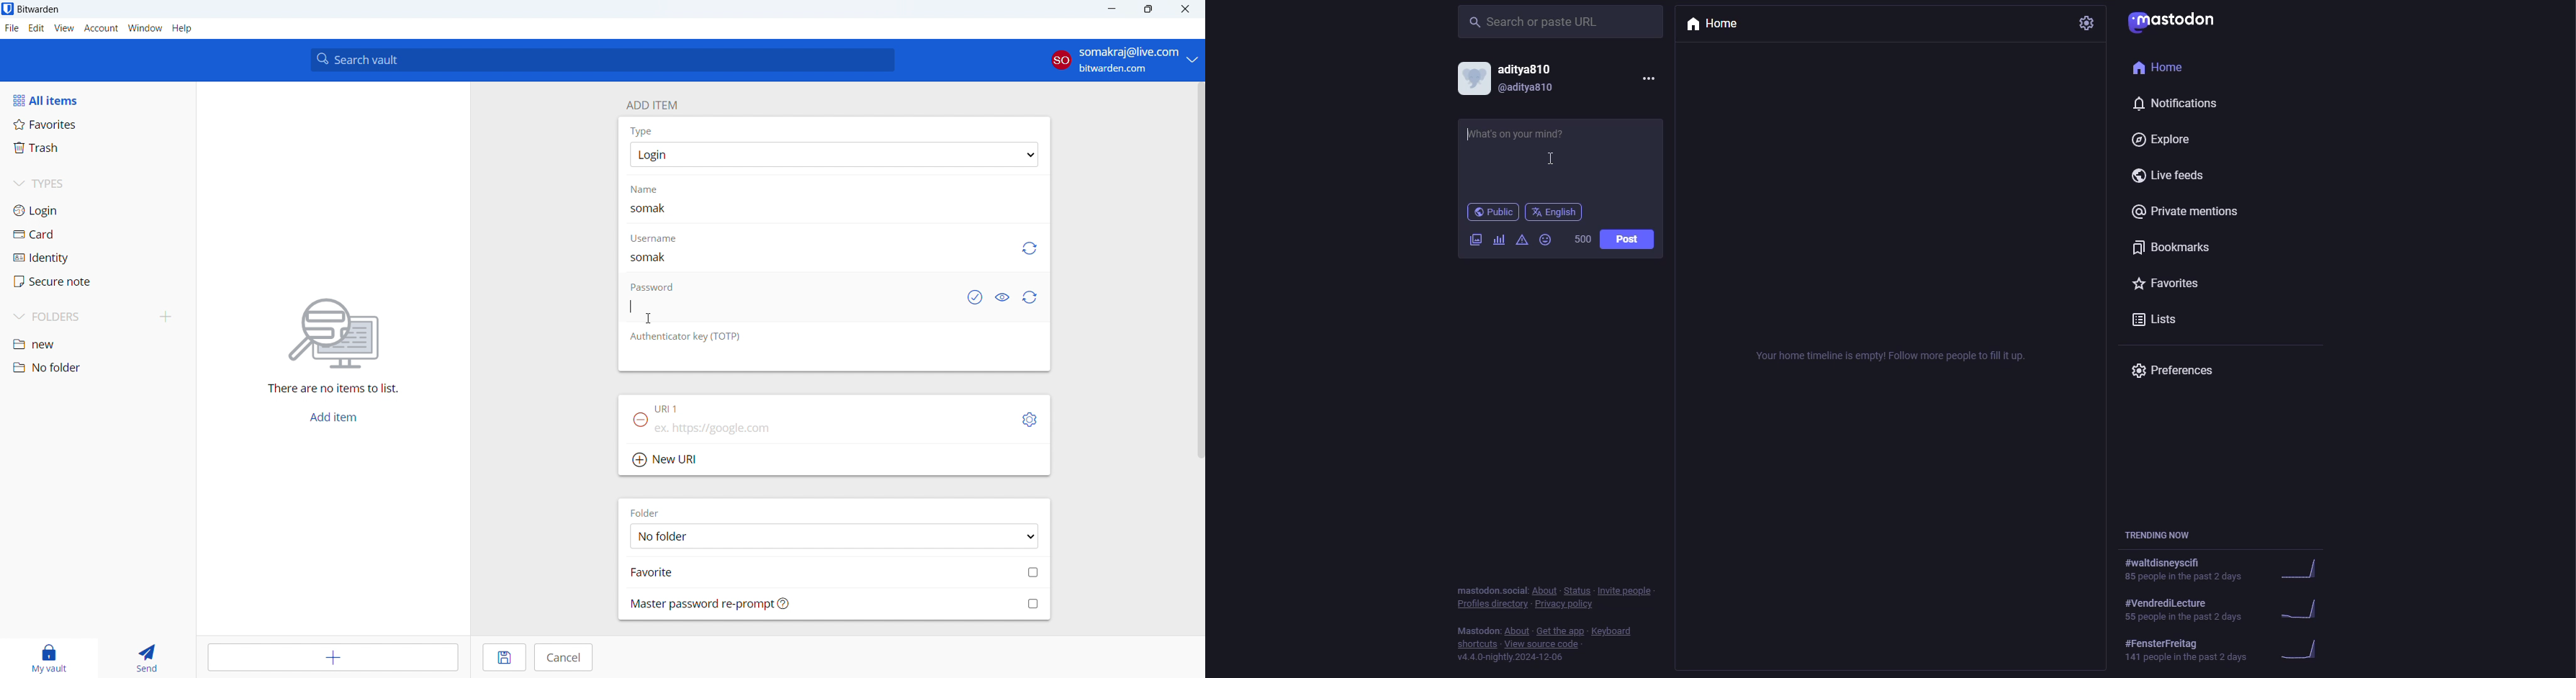  I want to click on save, so click(505, 657).